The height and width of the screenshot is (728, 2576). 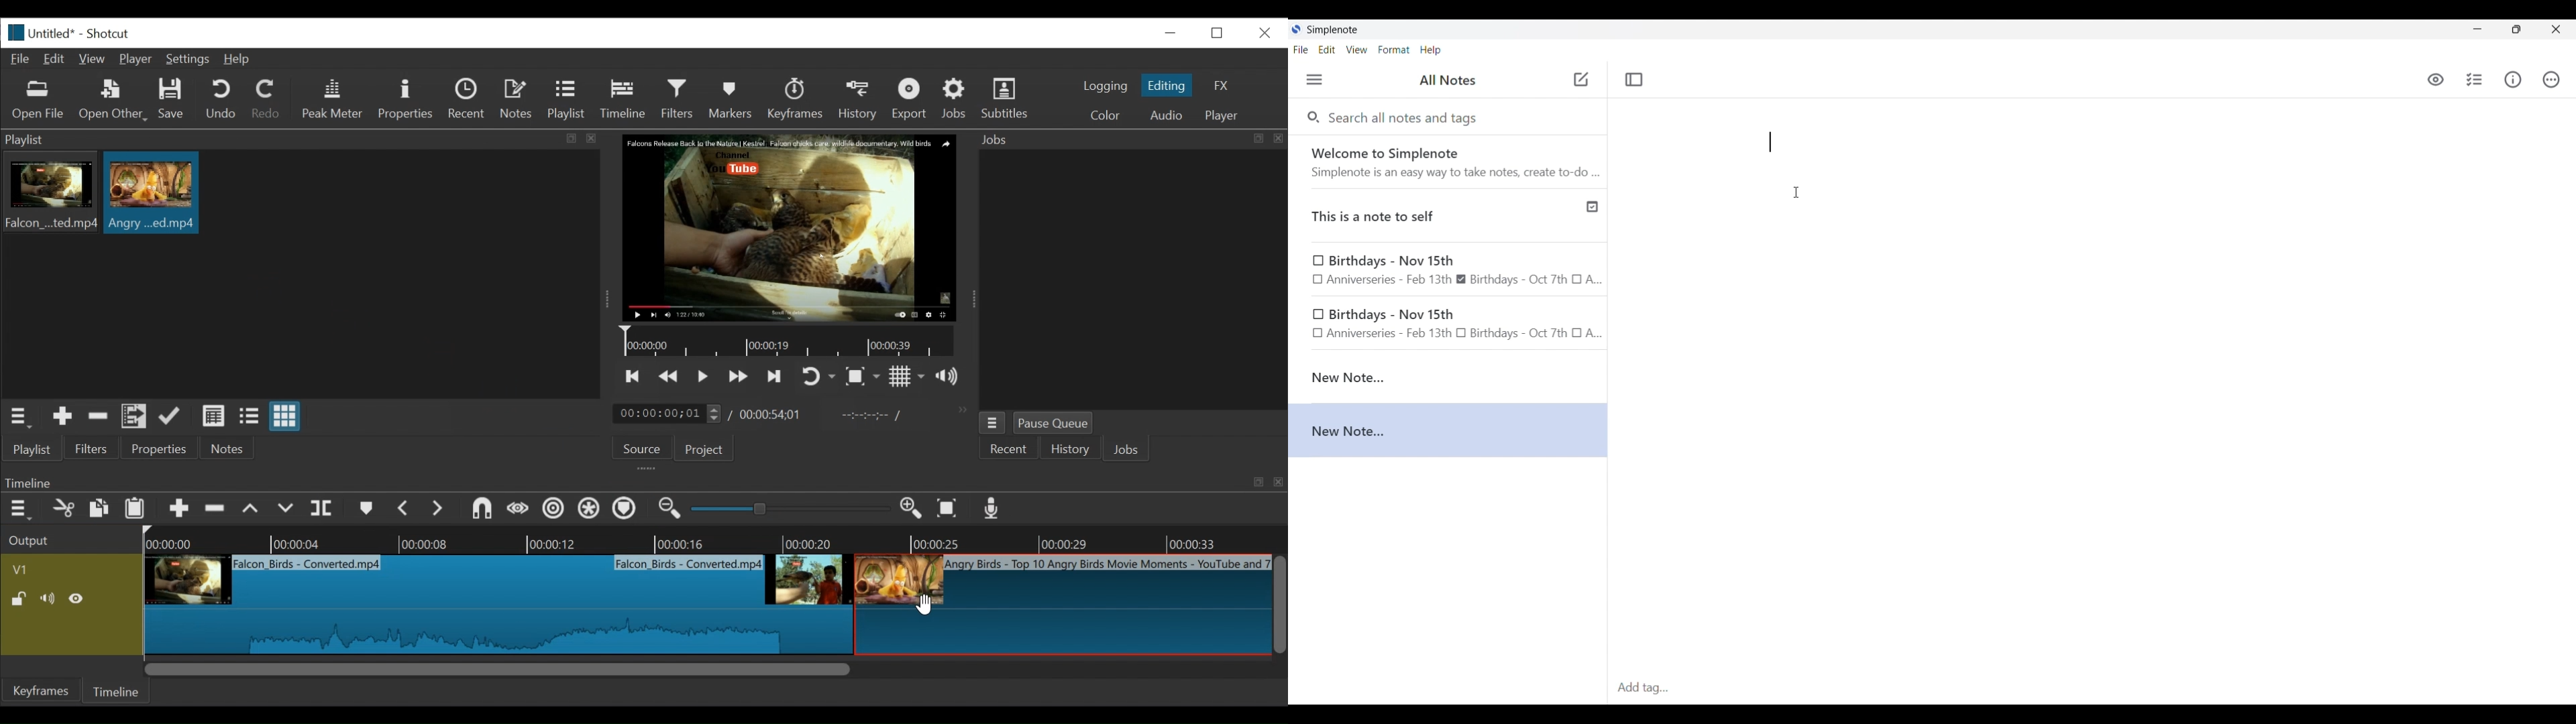 What do you see at coordinates (637, 451) in the screenshot?
I see `Source` at bounding box center [637, 451].